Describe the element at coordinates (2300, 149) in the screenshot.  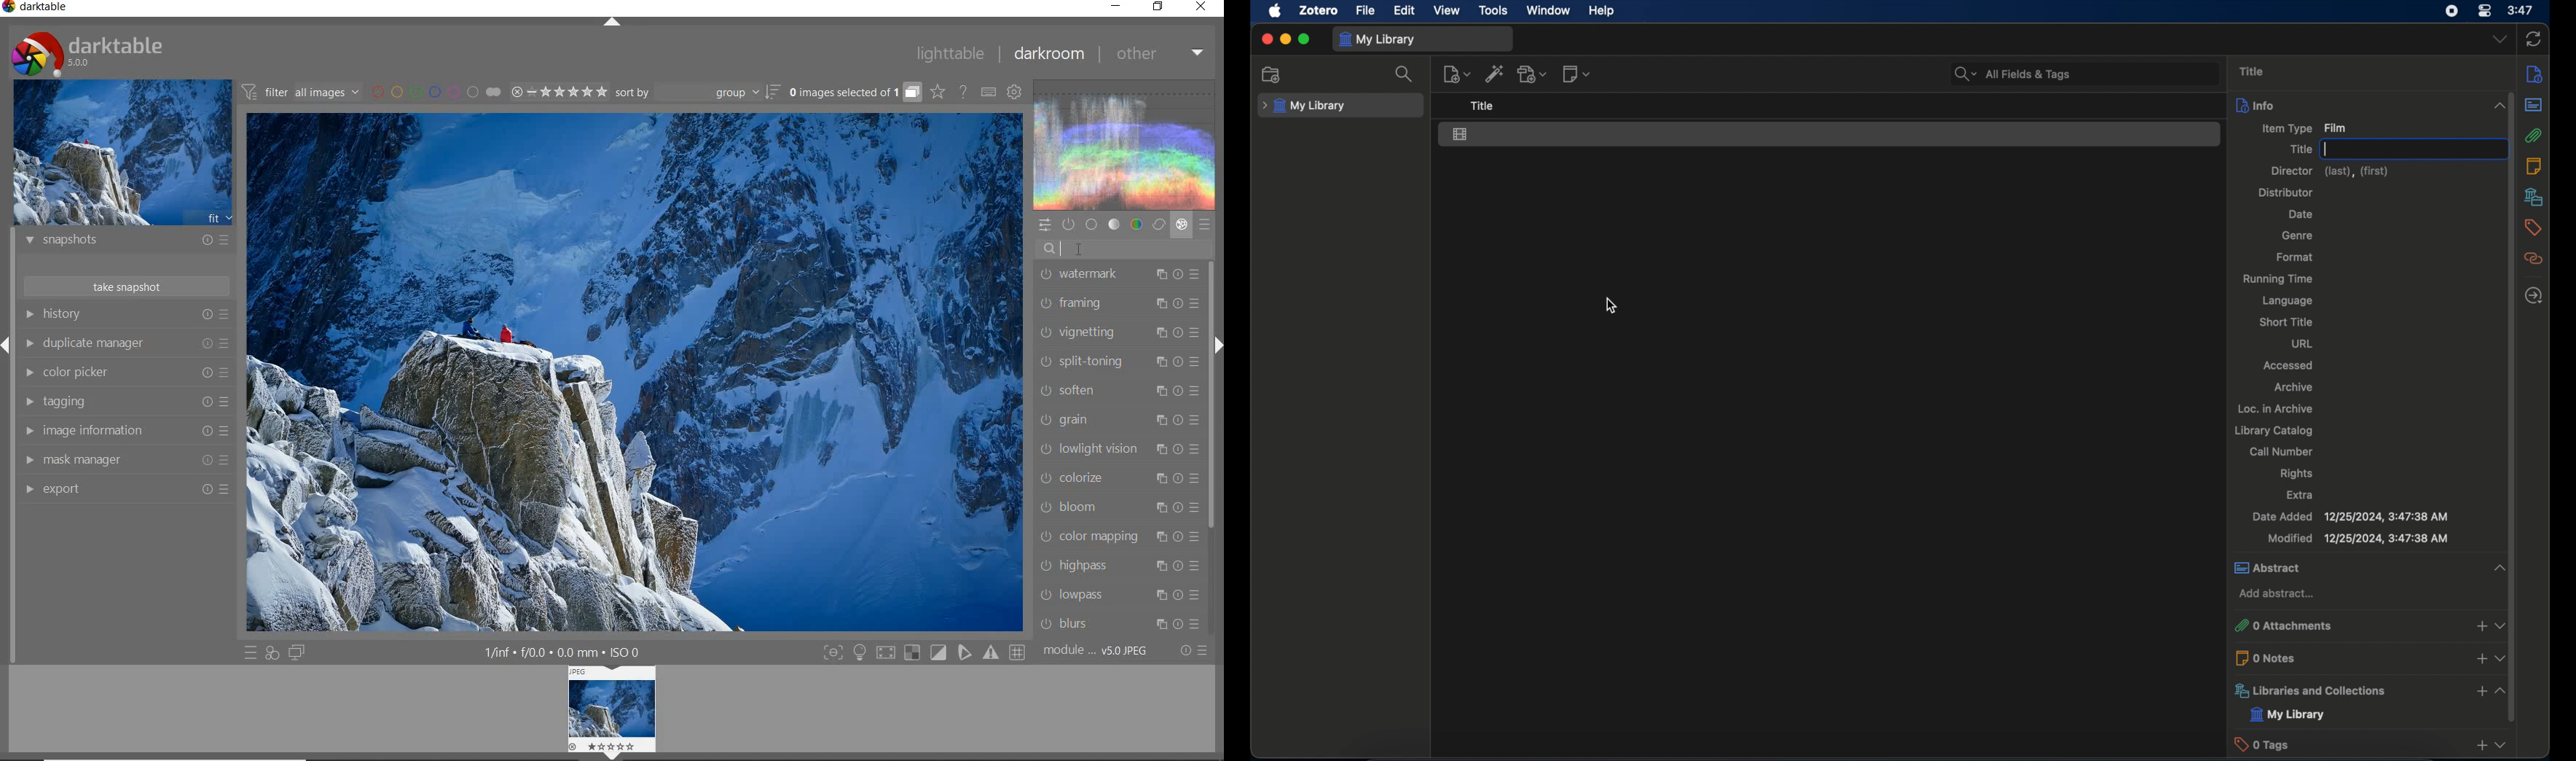
I see `title` at that location.